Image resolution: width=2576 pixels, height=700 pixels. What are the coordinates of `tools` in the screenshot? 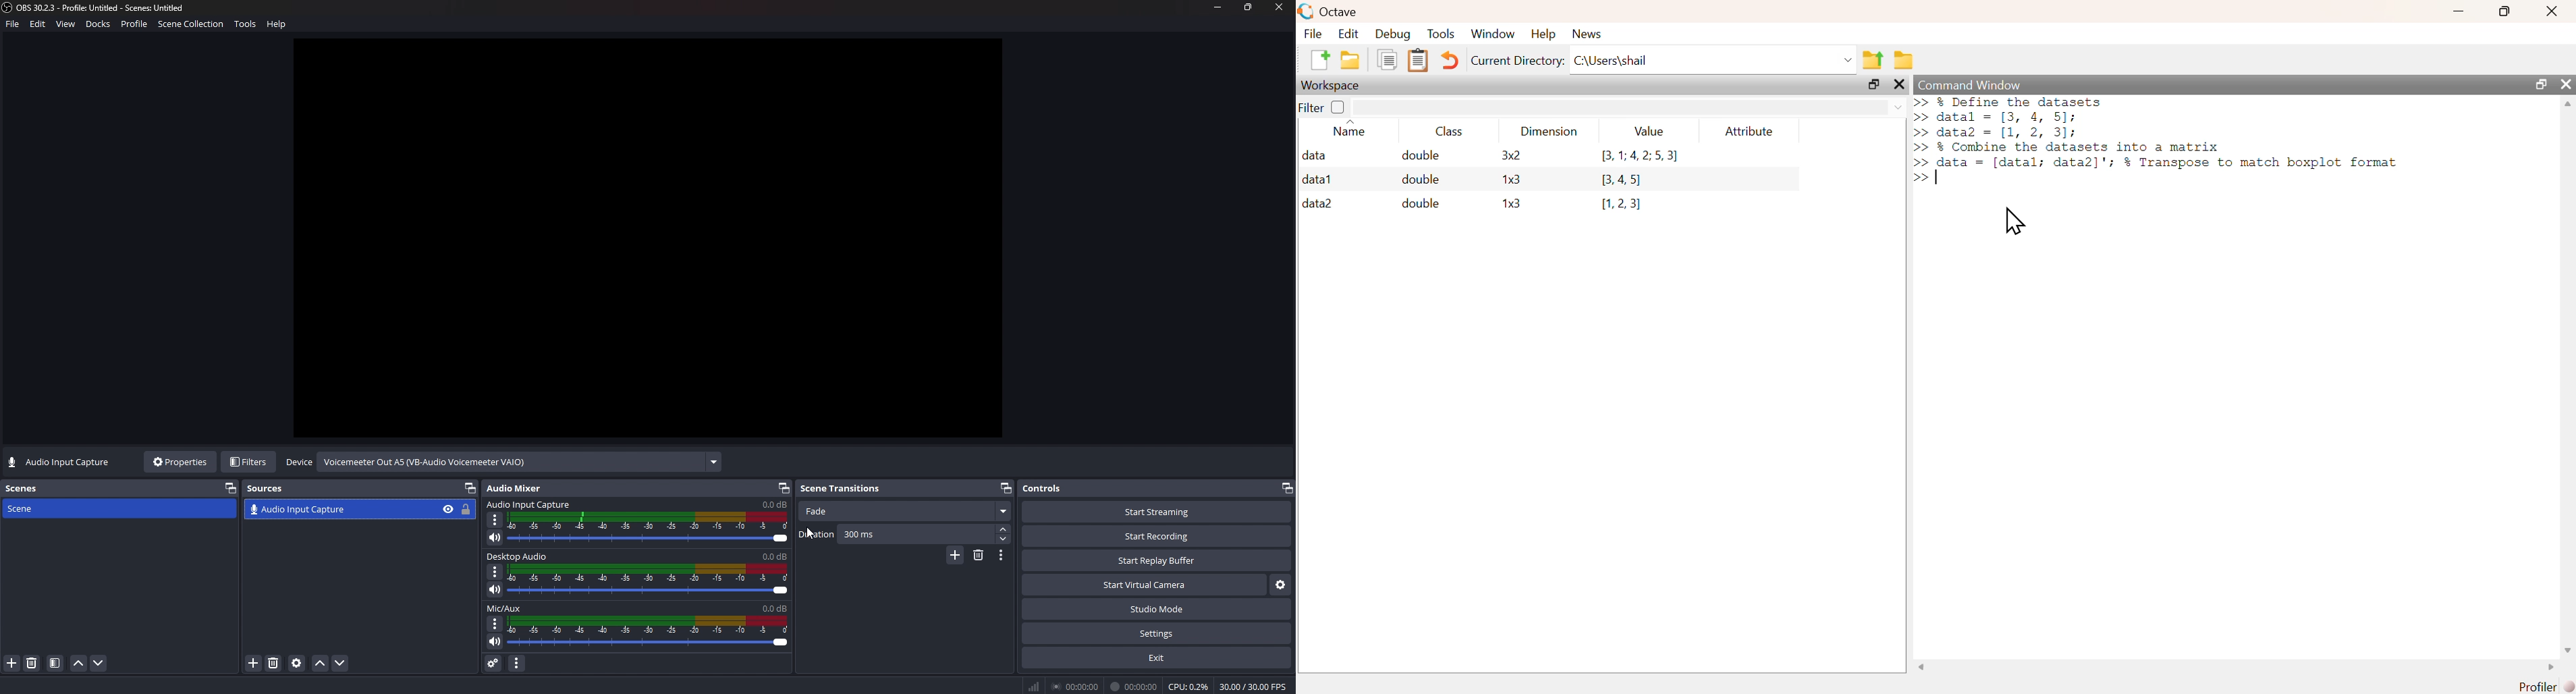 It's located at (248, 26).